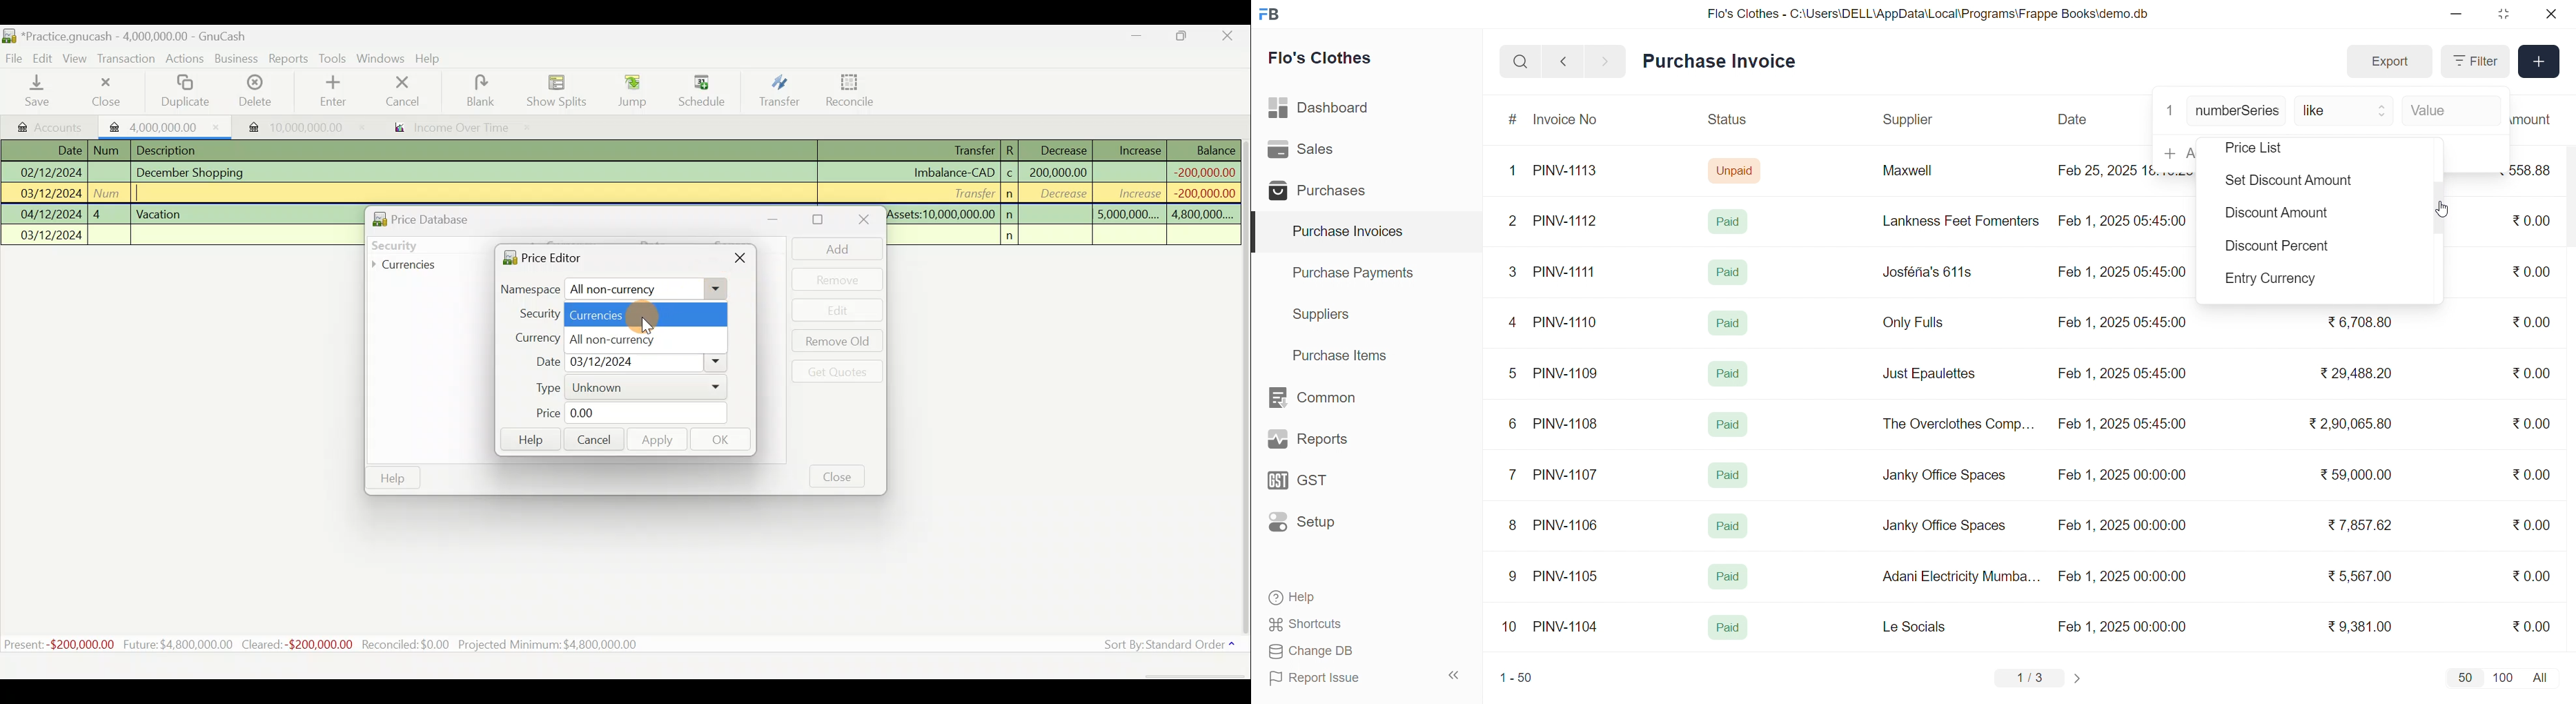  I want to click on Flo's Clothes, so click(1330, 60).